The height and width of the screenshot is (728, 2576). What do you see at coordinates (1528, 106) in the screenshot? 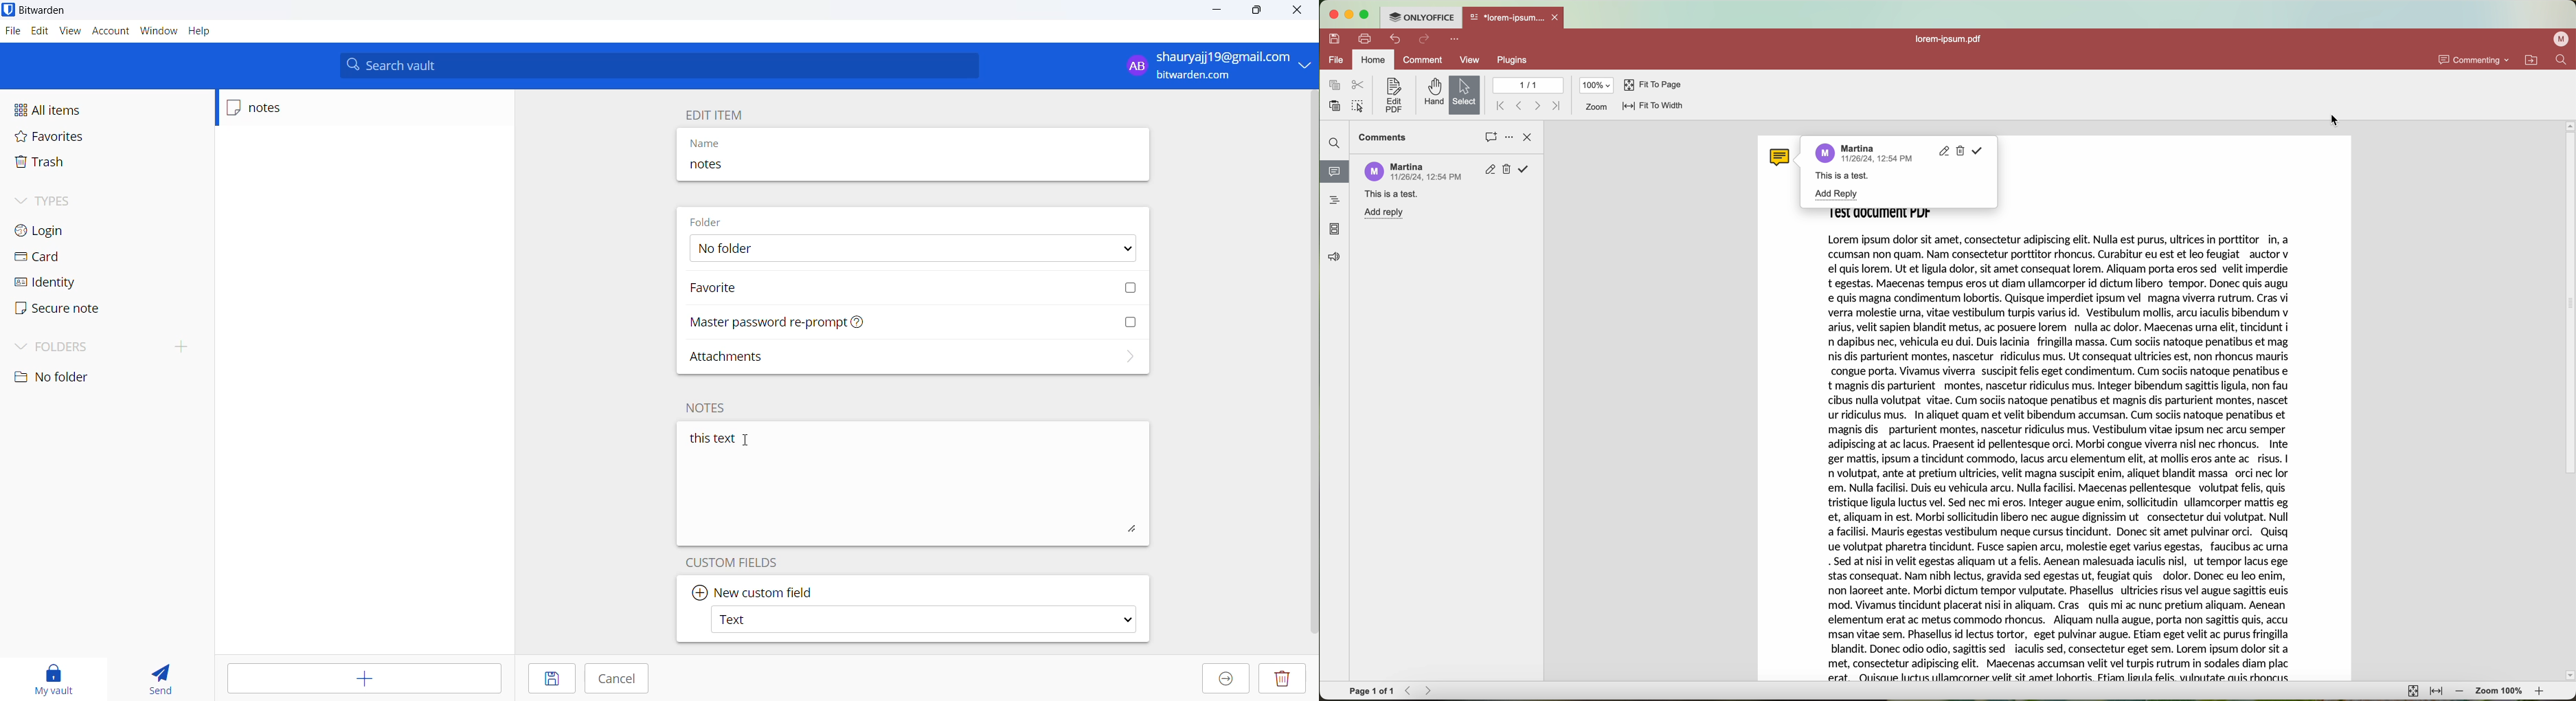
I see `navigate arrows` at bounding box center [1528, 106].